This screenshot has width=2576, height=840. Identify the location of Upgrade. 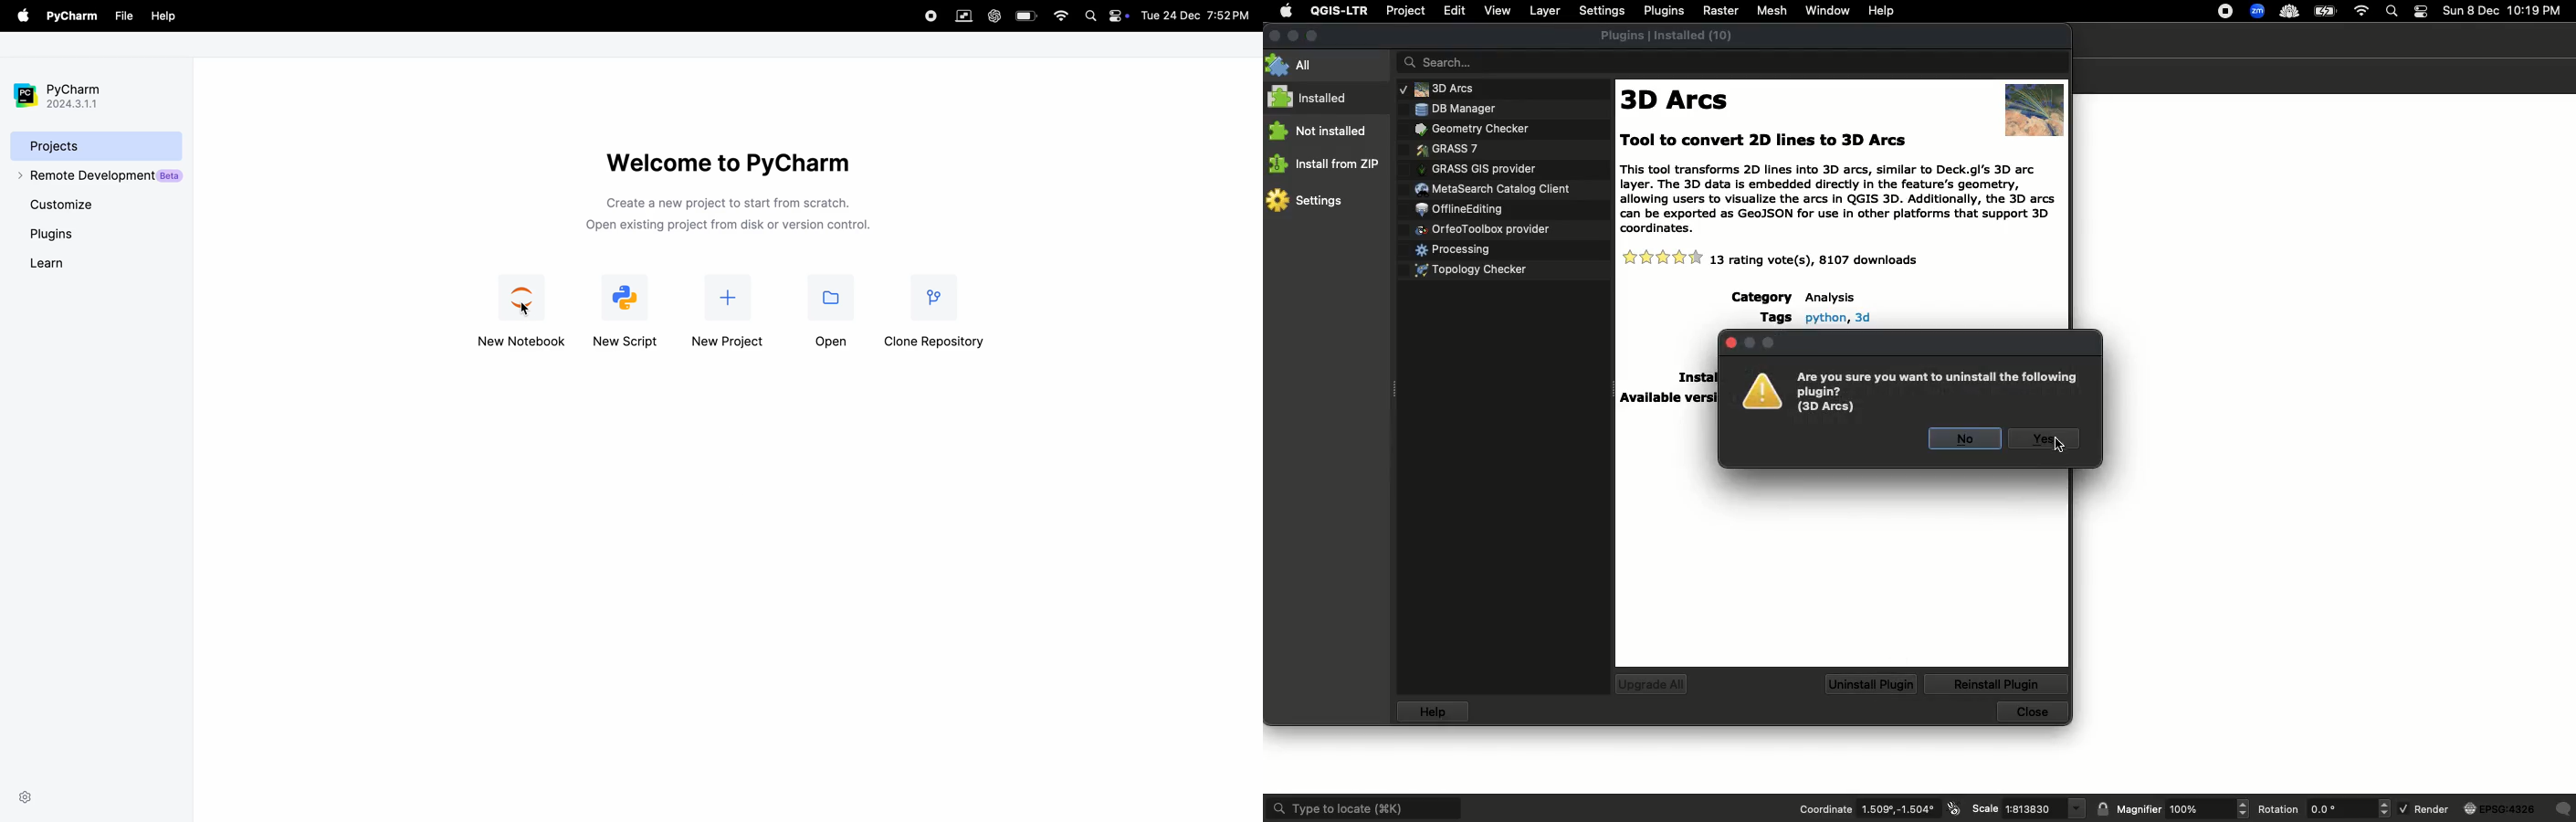
(1651, 685).